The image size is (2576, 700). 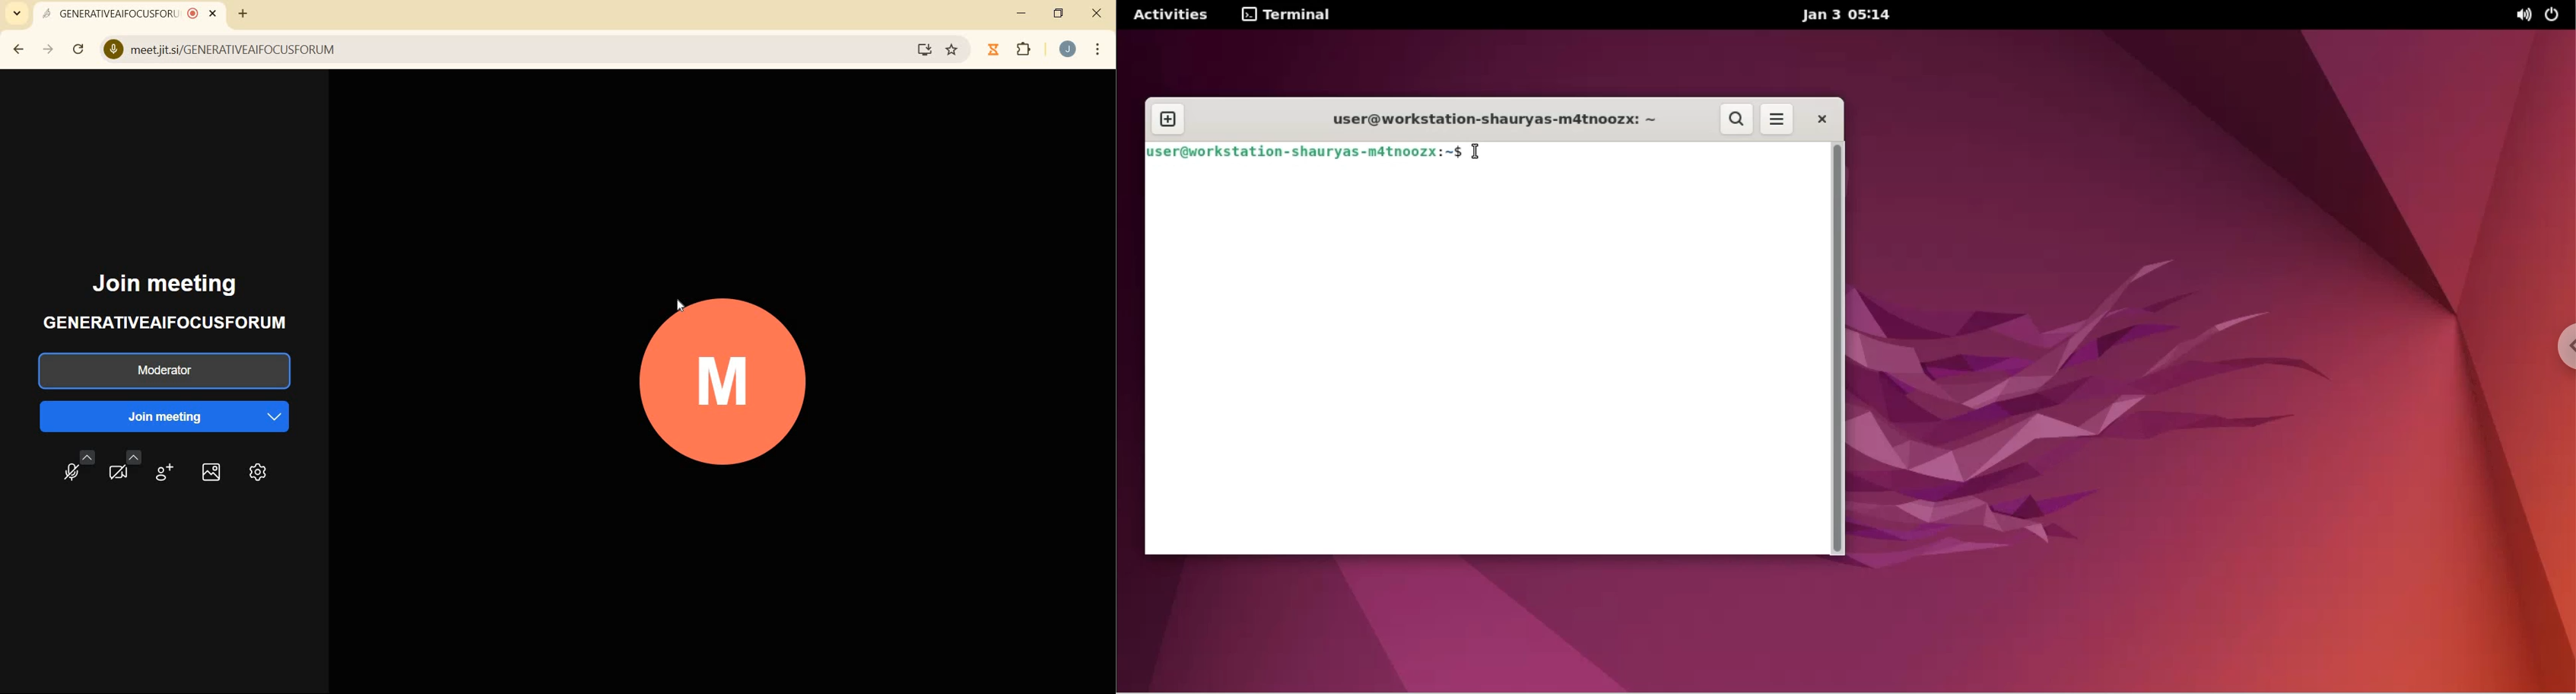 What do you see at coordinates (78, 49) in the screenshot?
I see `RELOAD` at bounding box center [78, 49].